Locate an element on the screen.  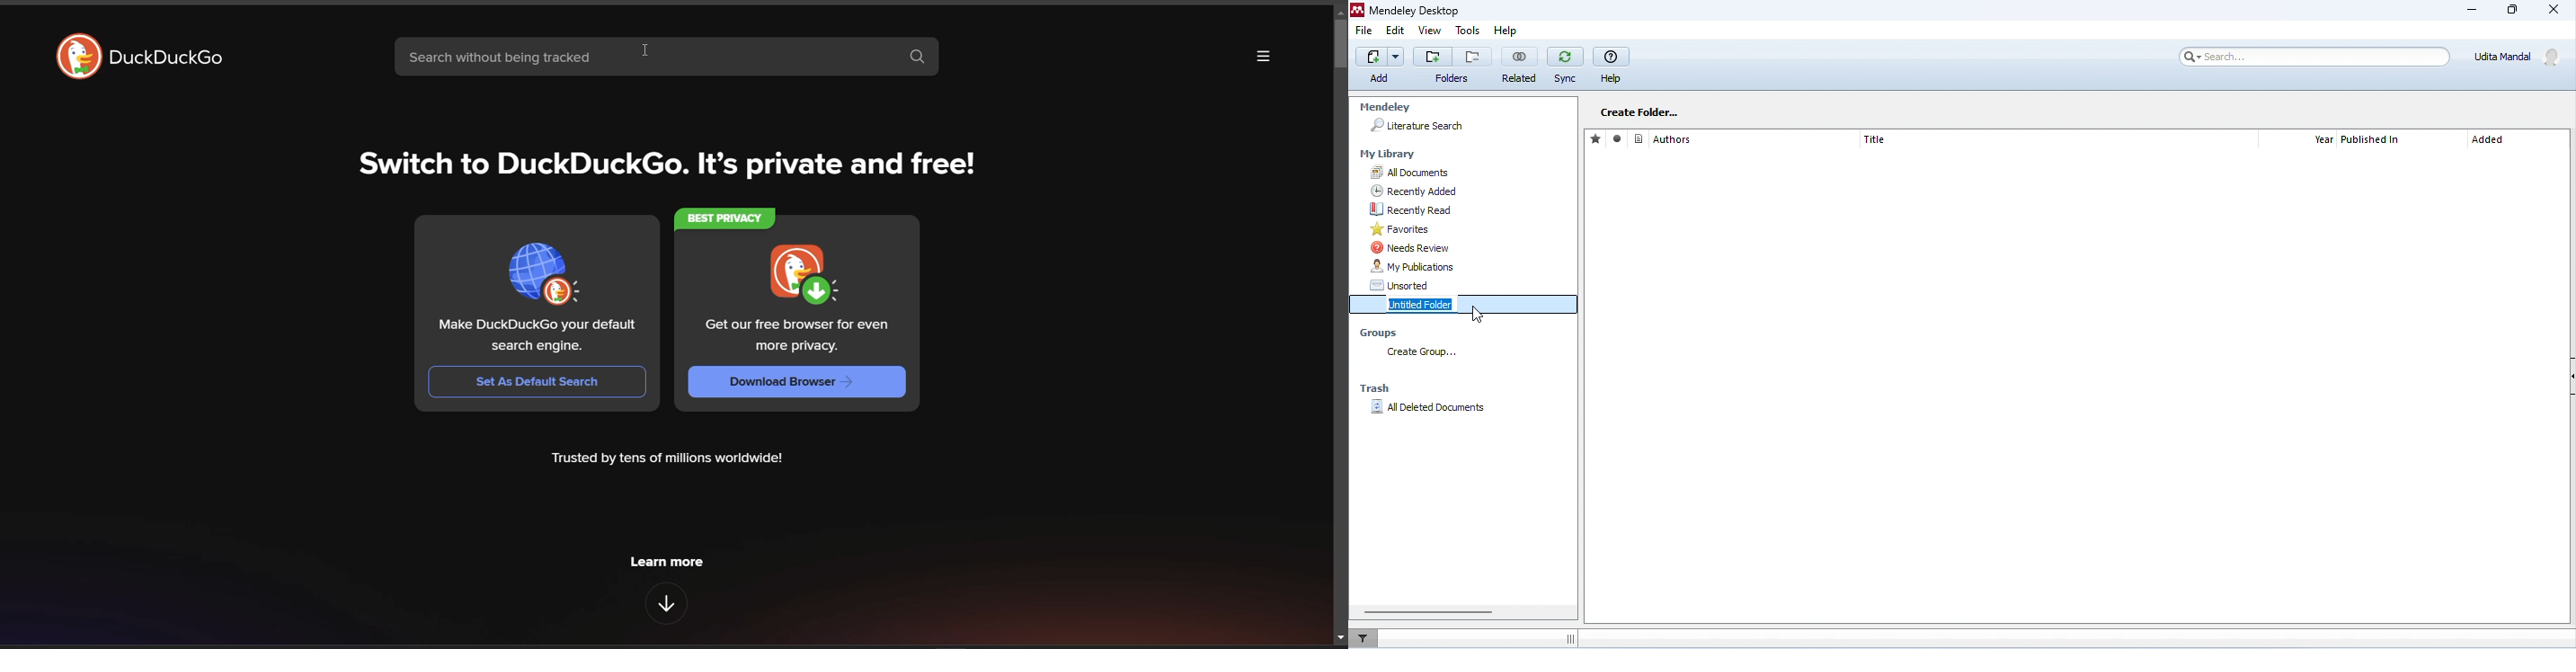
DuckDuckGo Logo is located at coordinates (67, 57).